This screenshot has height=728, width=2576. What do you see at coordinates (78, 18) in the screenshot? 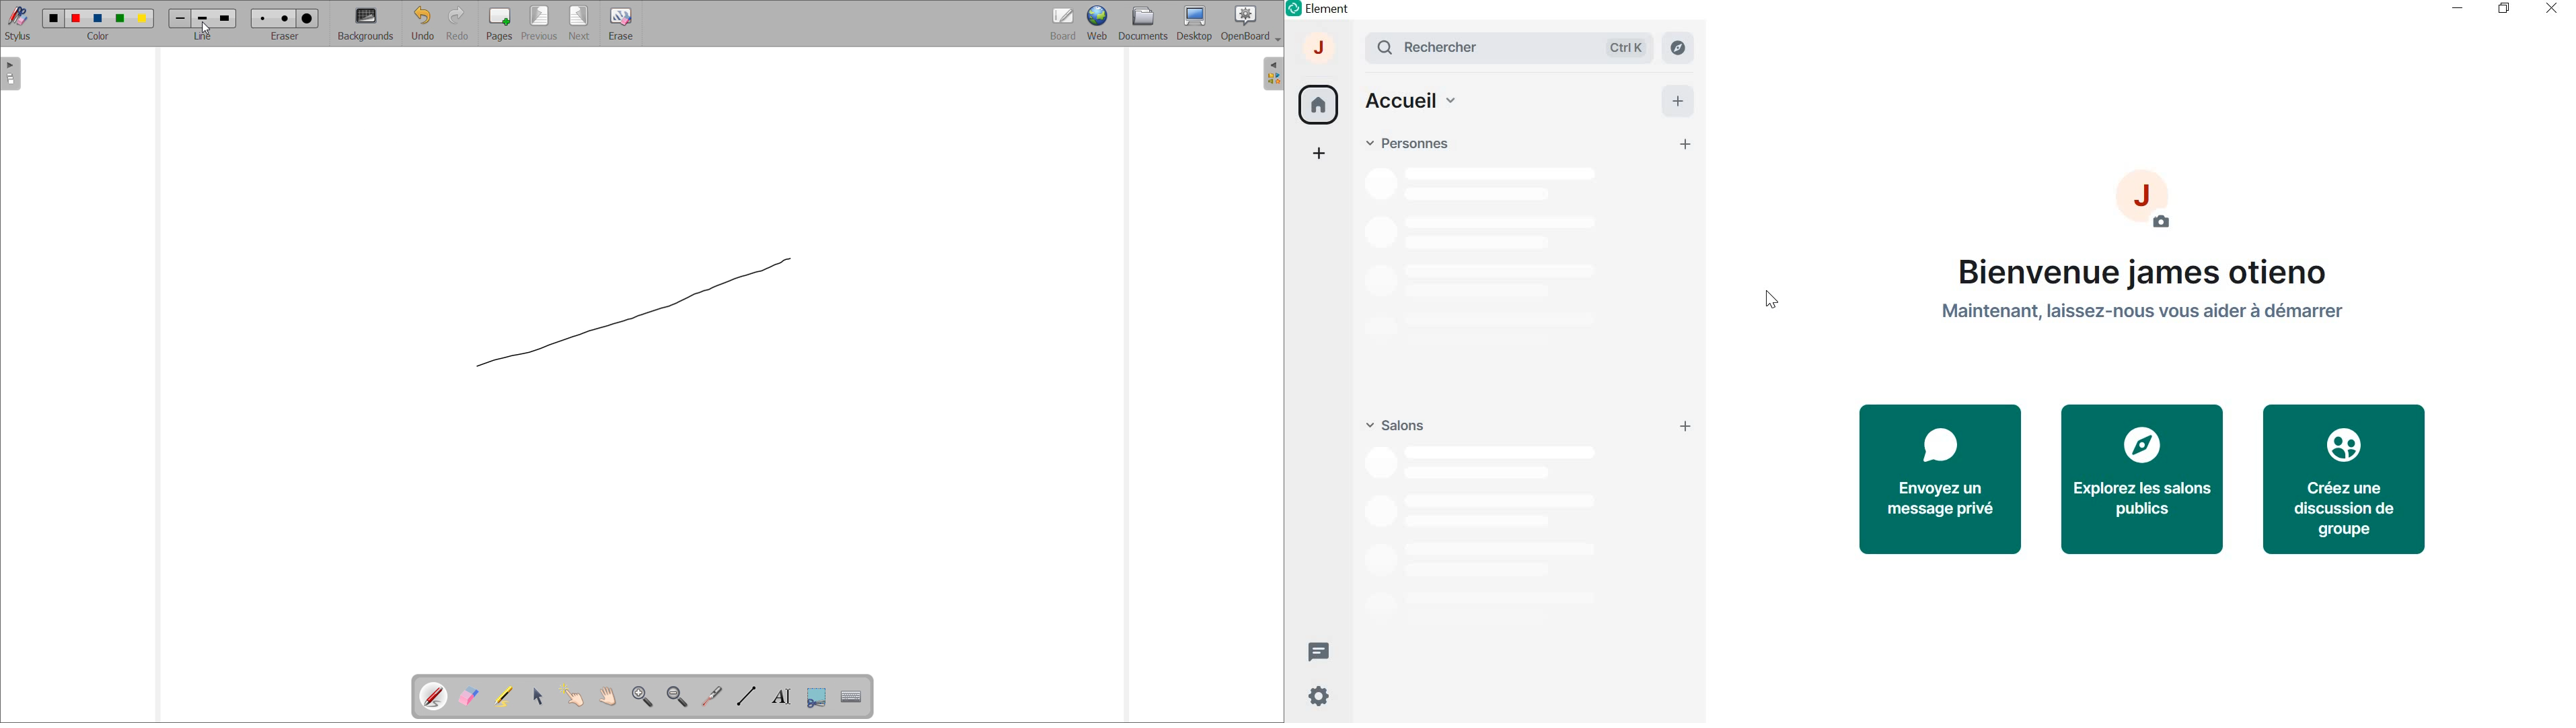
I see `color` at bounding box center [78, 18].